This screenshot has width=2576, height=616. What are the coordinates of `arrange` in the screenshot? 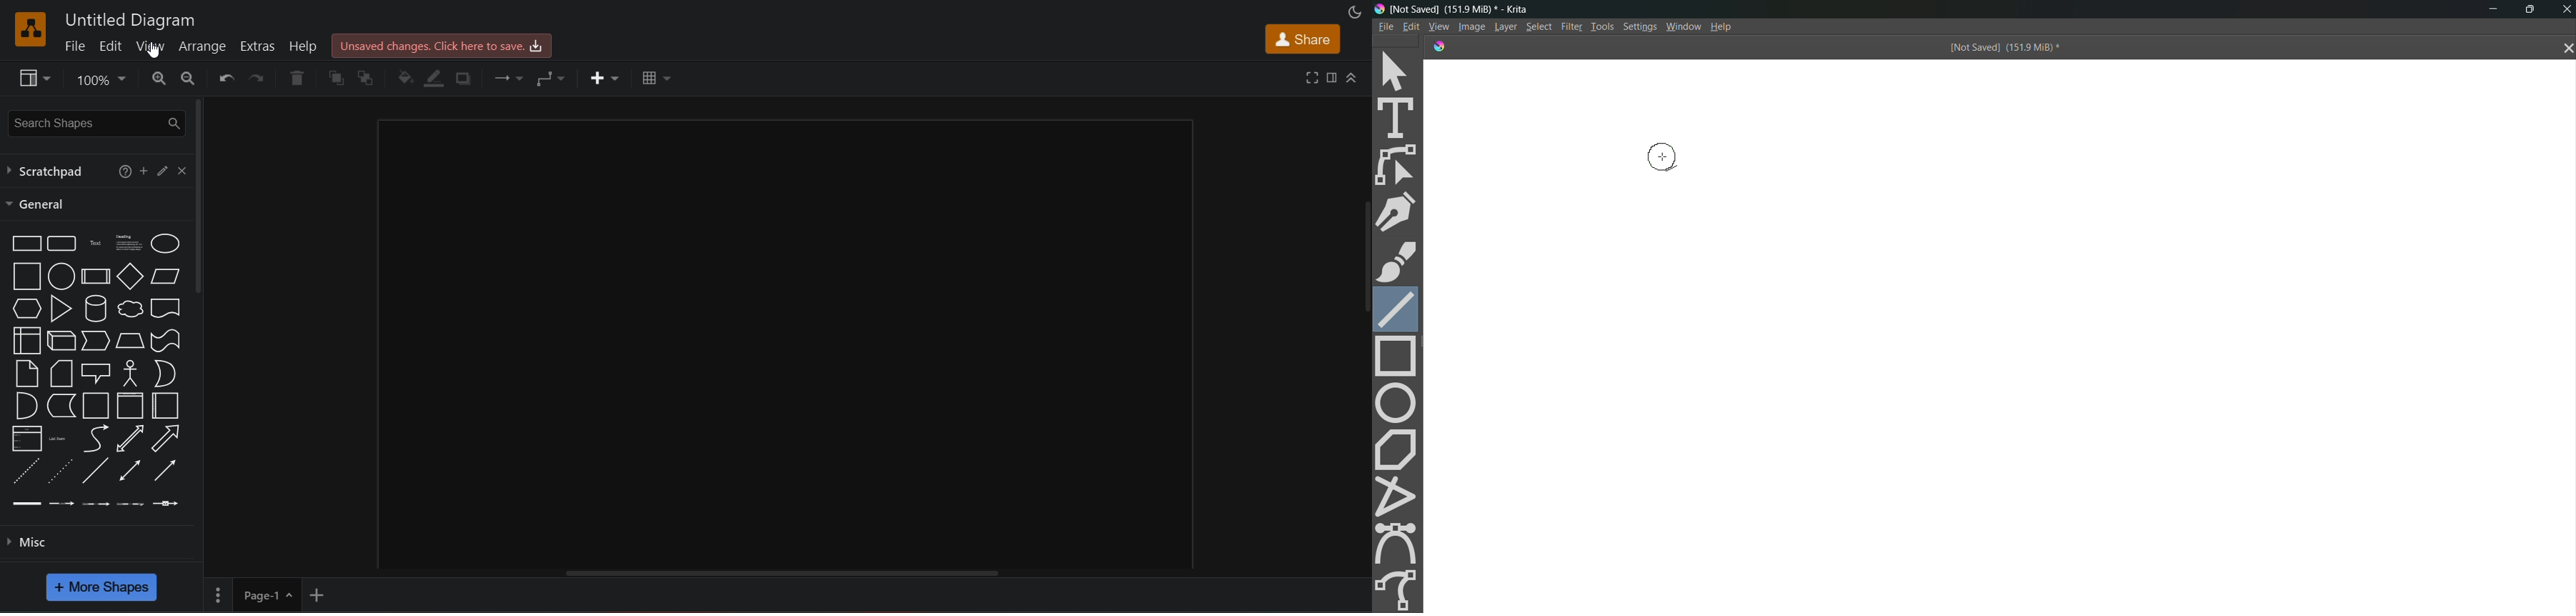 It's located at (204, 49).